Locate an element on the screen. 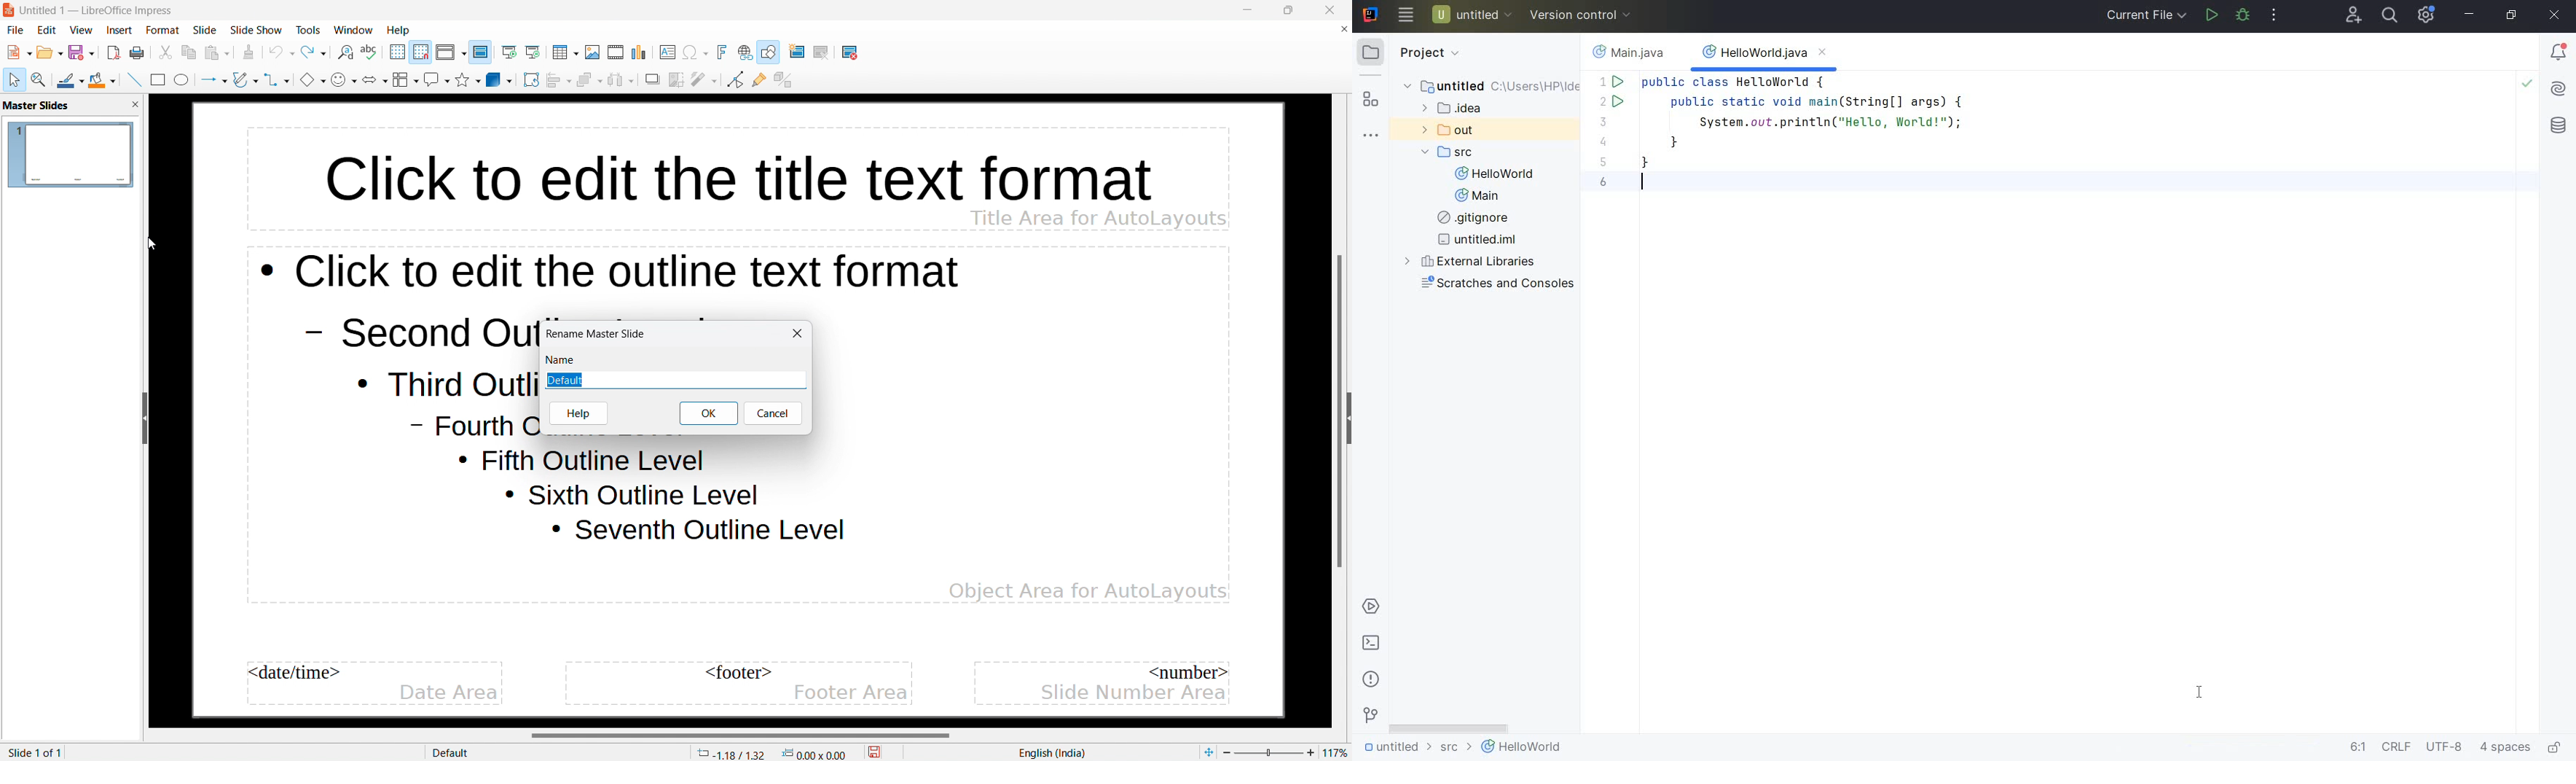 The width and height of the screenshot is (2576, 784). redo is located at coordinates (313, 52).